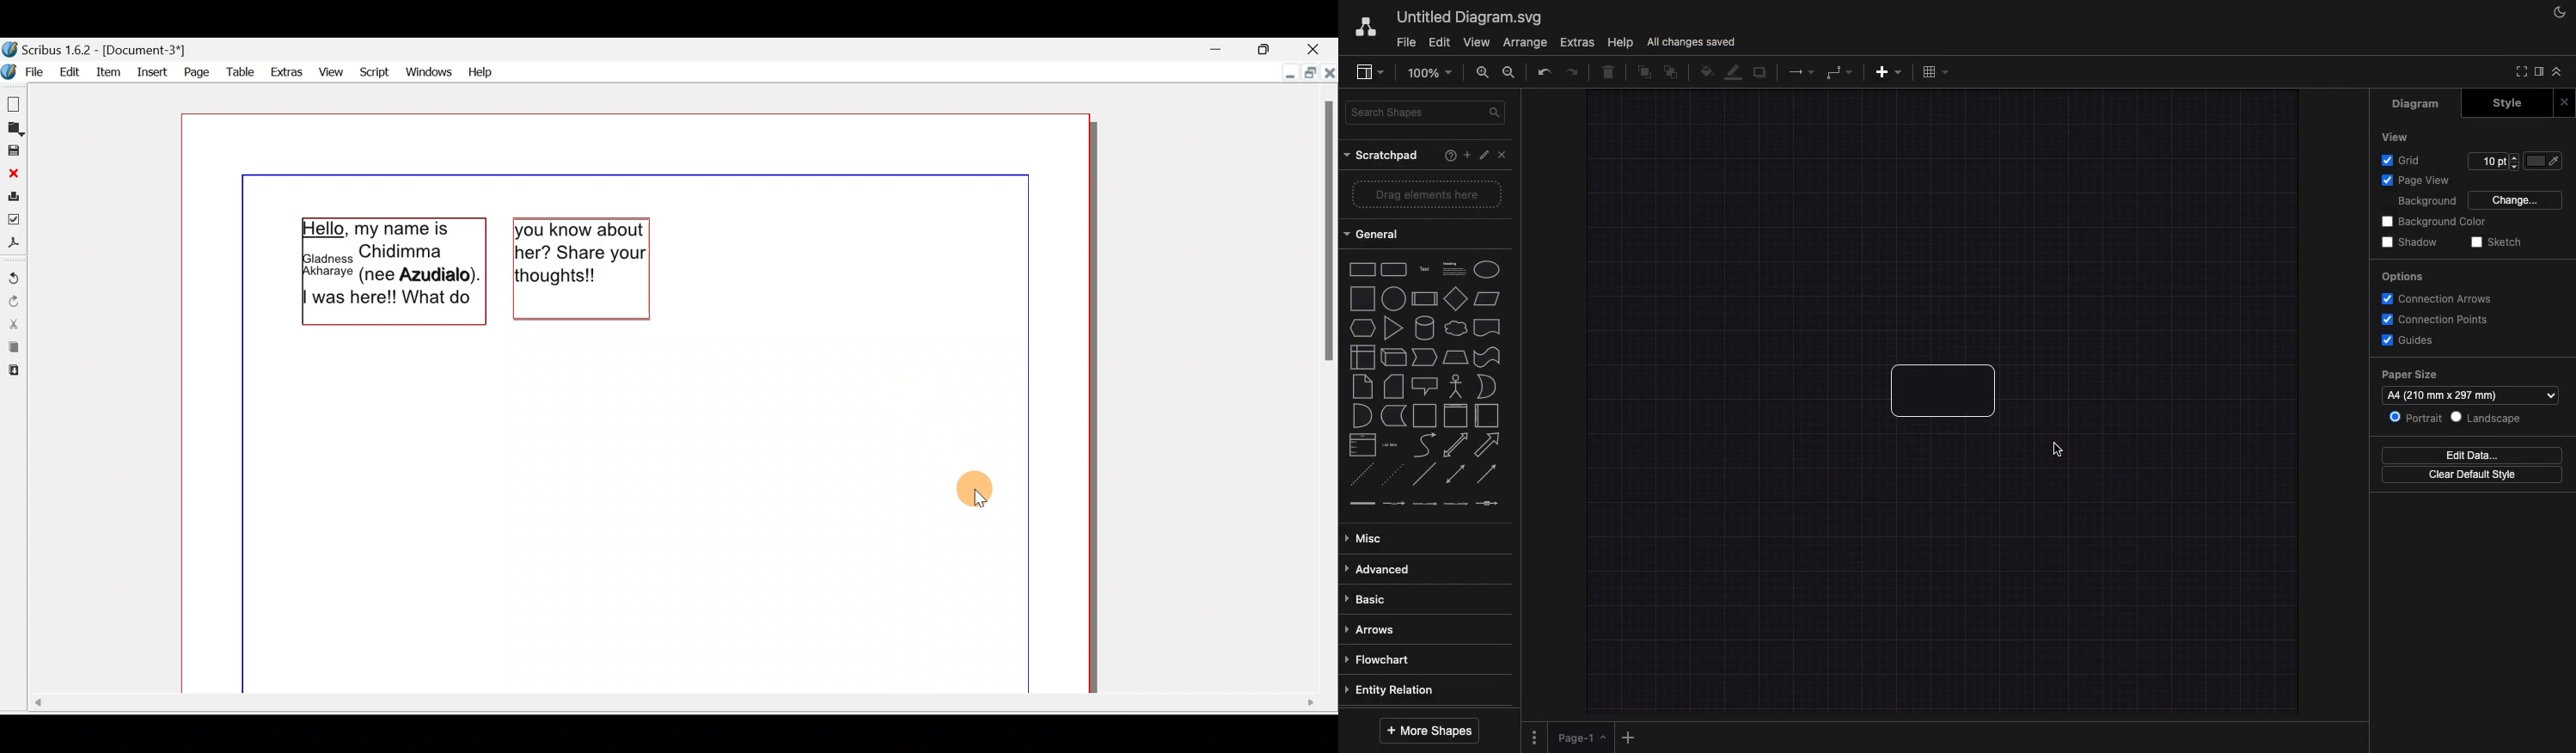 The height and width of the screenshot is (756, 2576). Describe the element at coordinates (1307, 72) in the screenshot. I see `Maximise` at that location.